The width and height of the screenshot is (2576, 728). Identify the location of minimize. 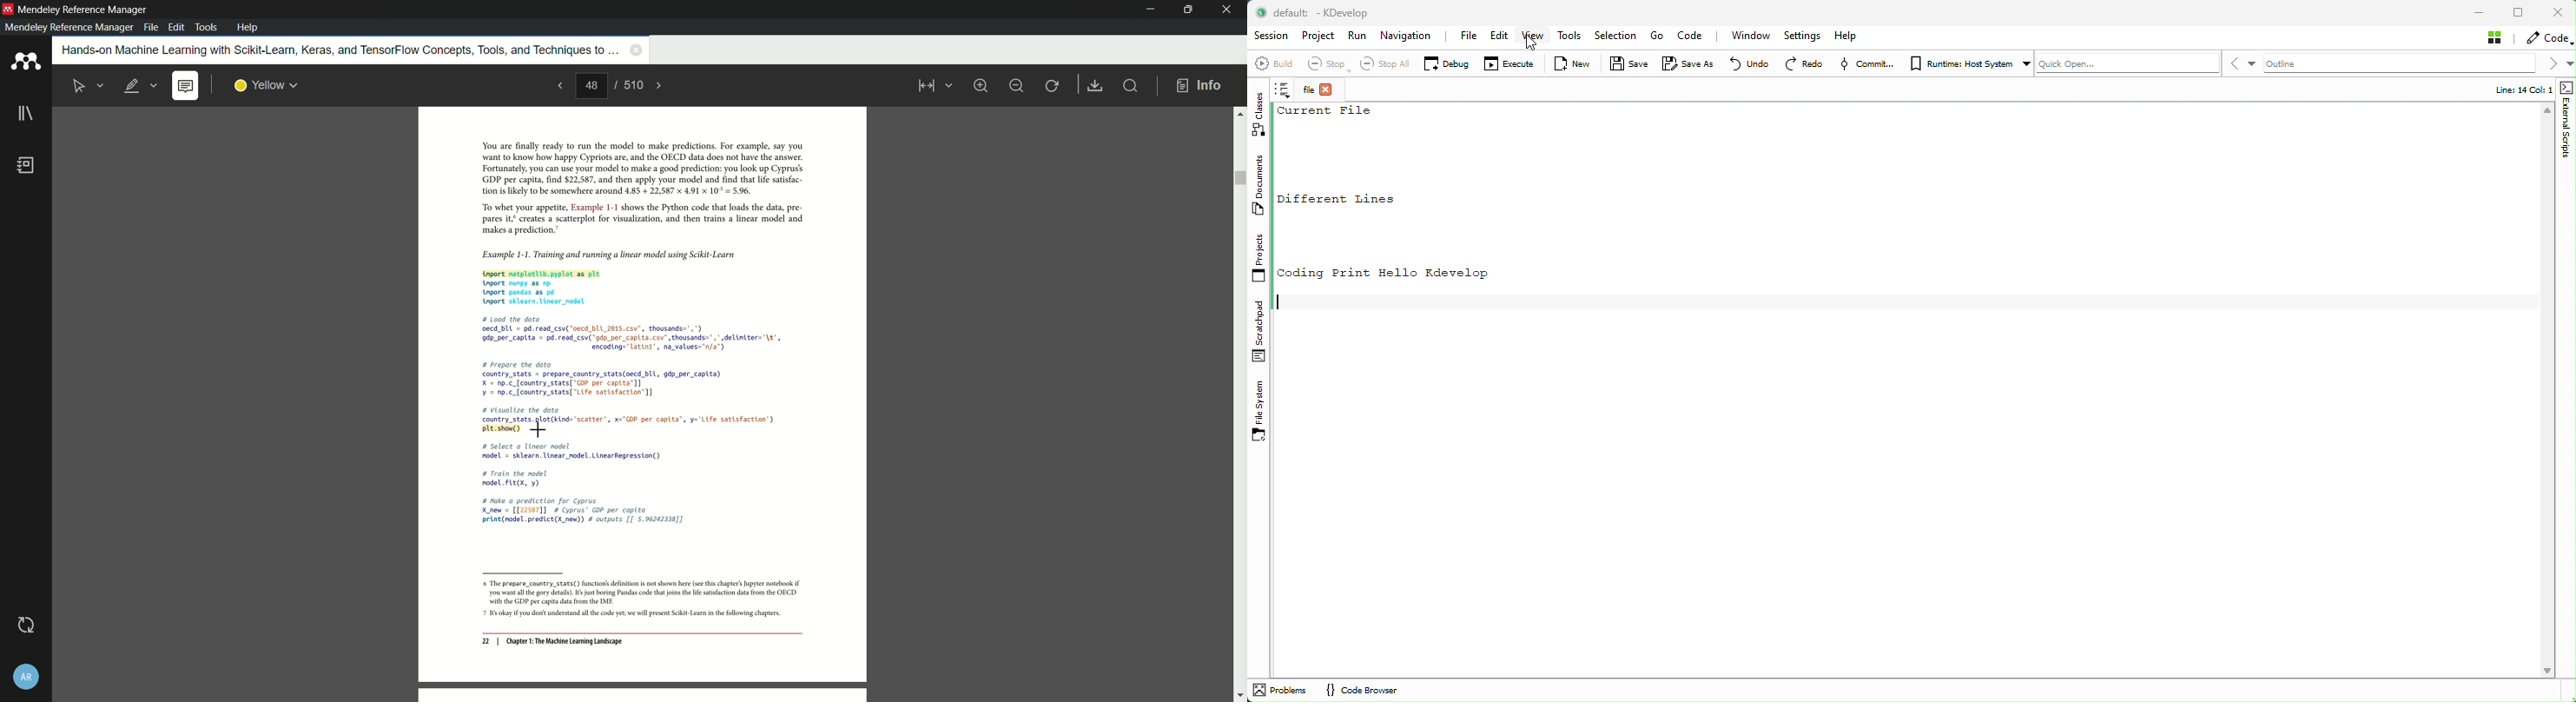
(1152, 10).